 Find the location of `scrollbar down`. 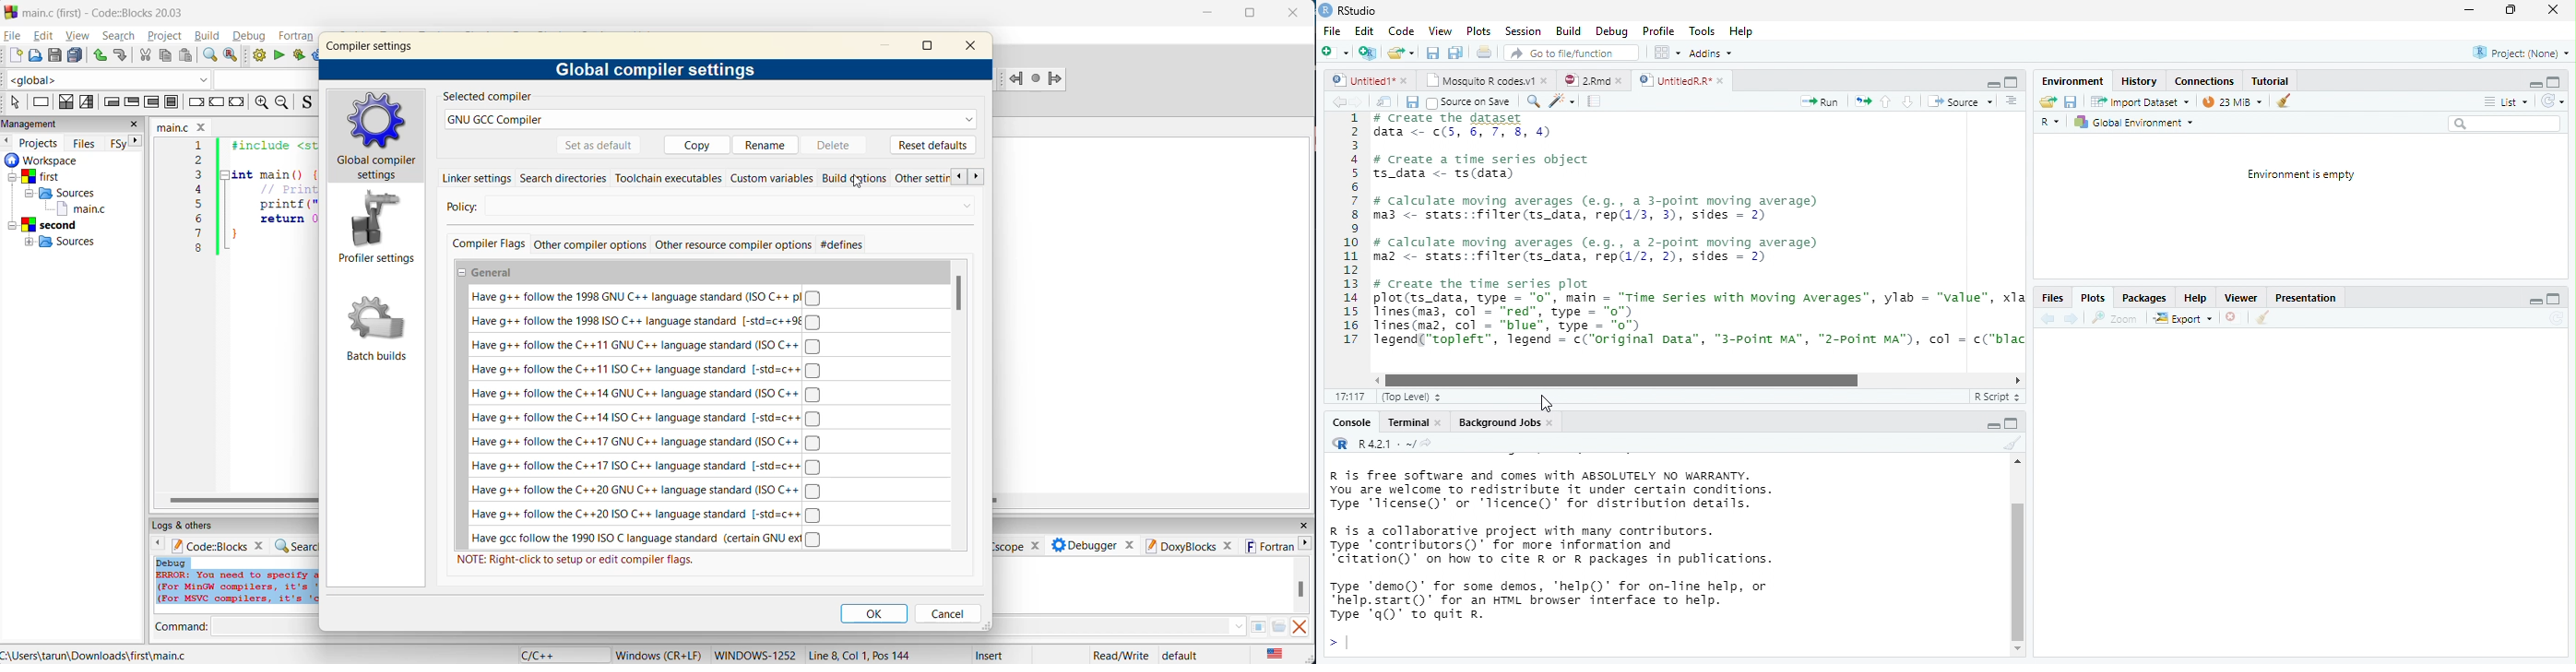

scrollbar down is located at coordinates (2018, 649).